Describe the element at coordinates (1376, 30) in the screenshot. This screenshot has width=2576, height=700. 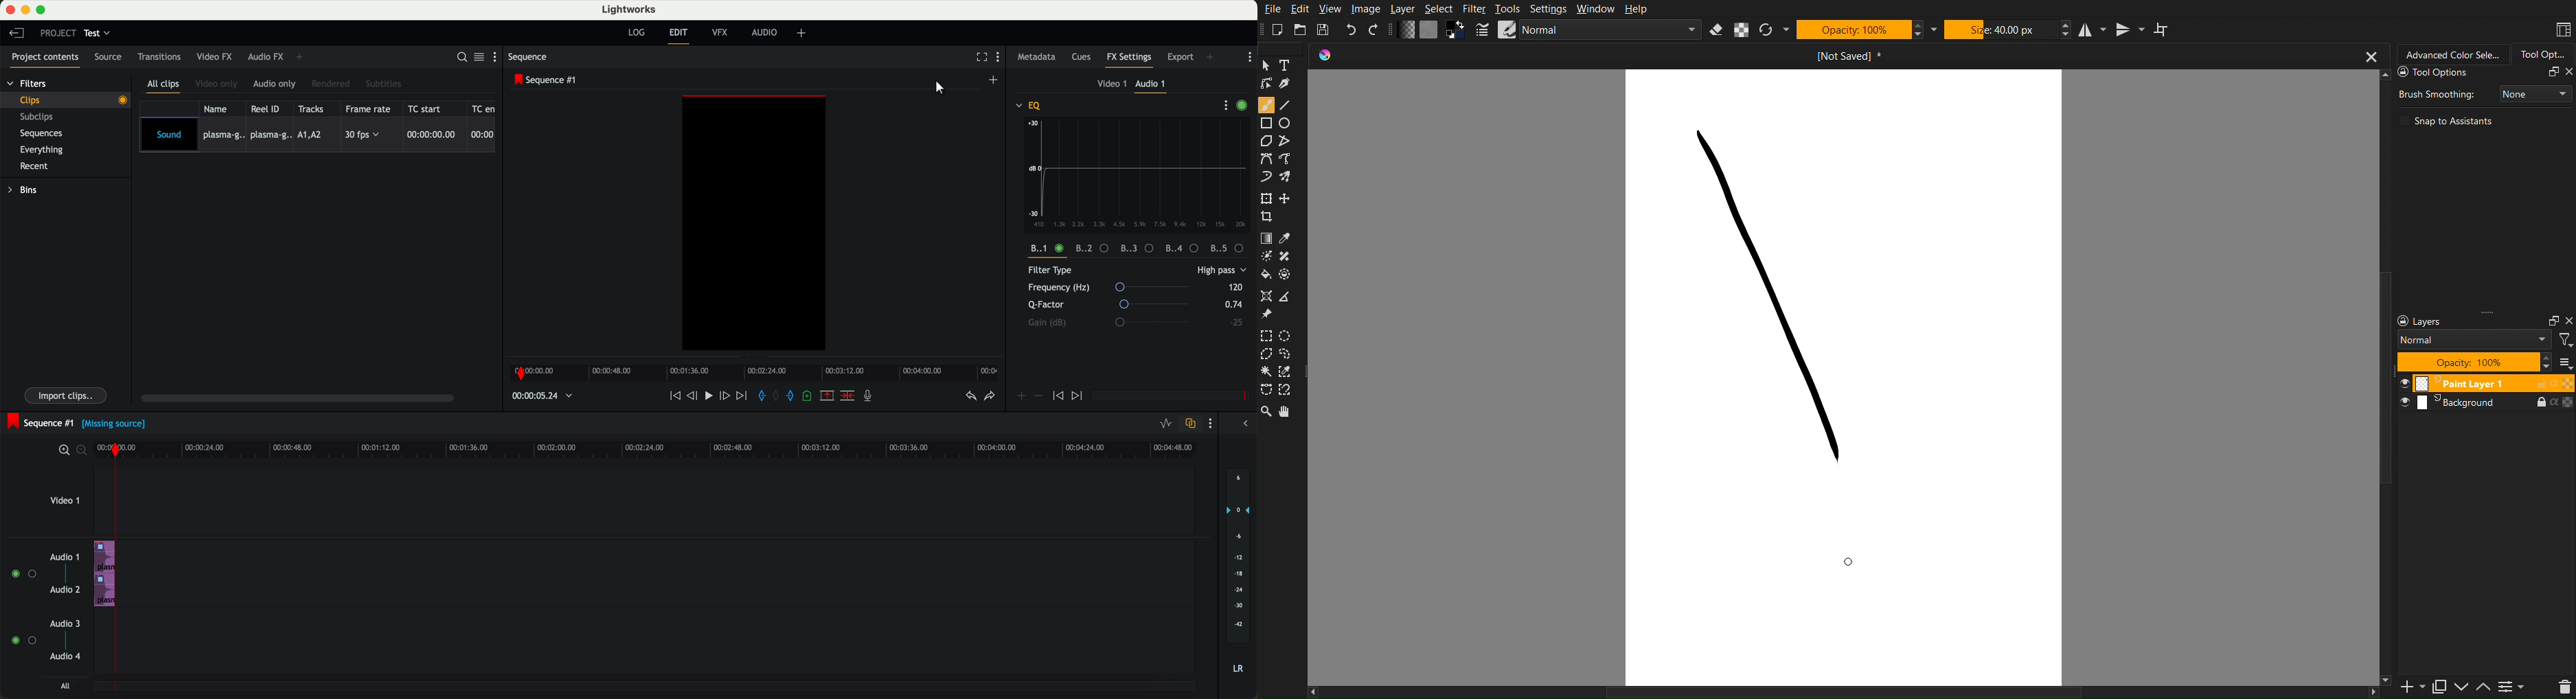
I see `Redo` at that location.